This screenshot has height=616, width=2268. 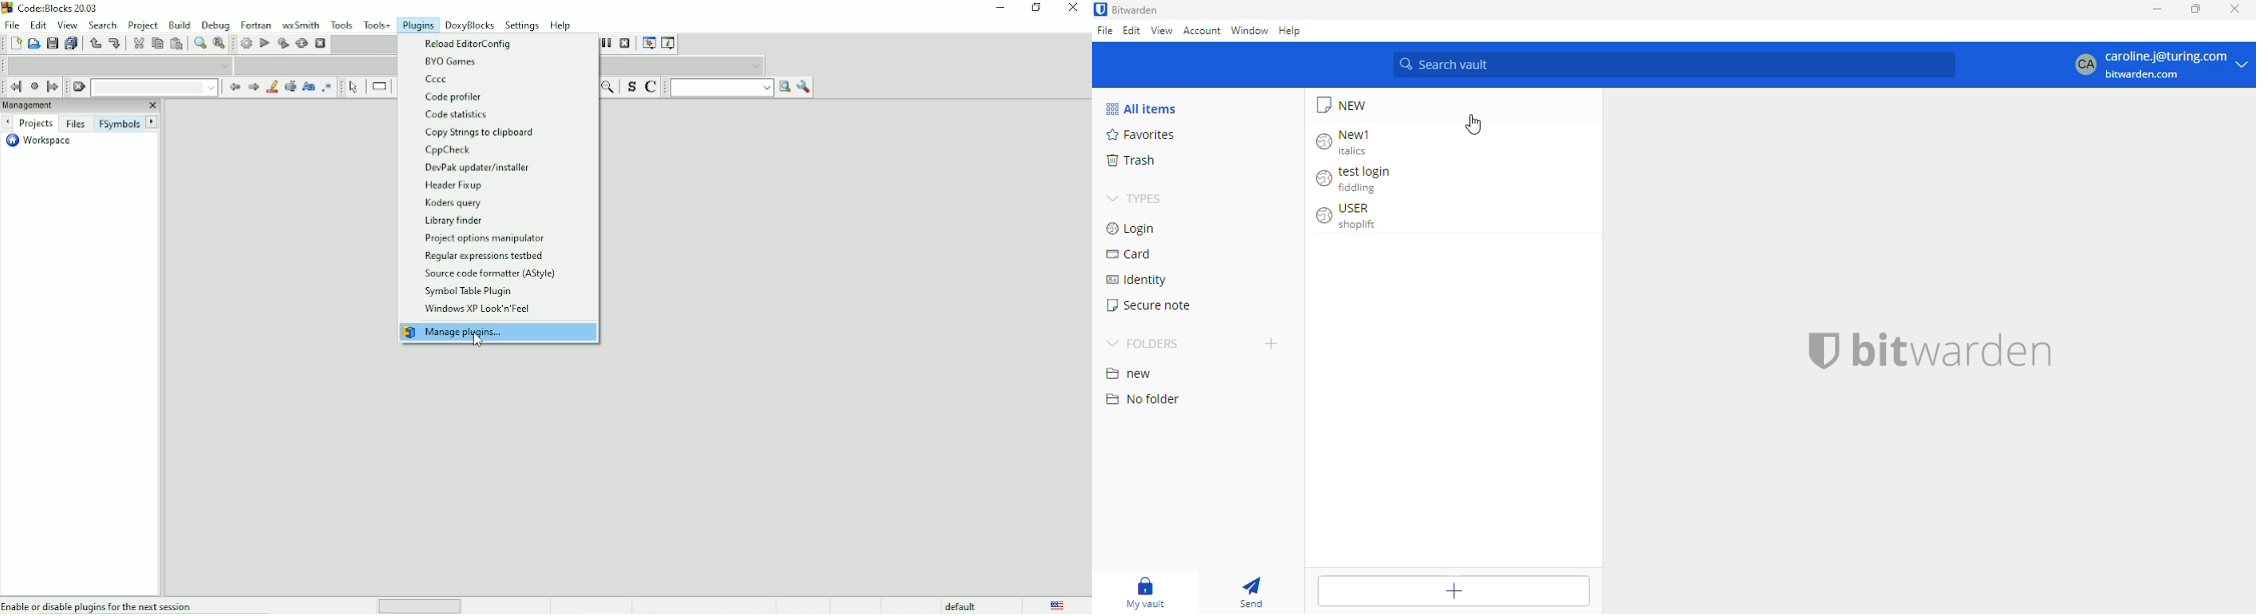 I want to click on Abort, so click(x=320, y=44).